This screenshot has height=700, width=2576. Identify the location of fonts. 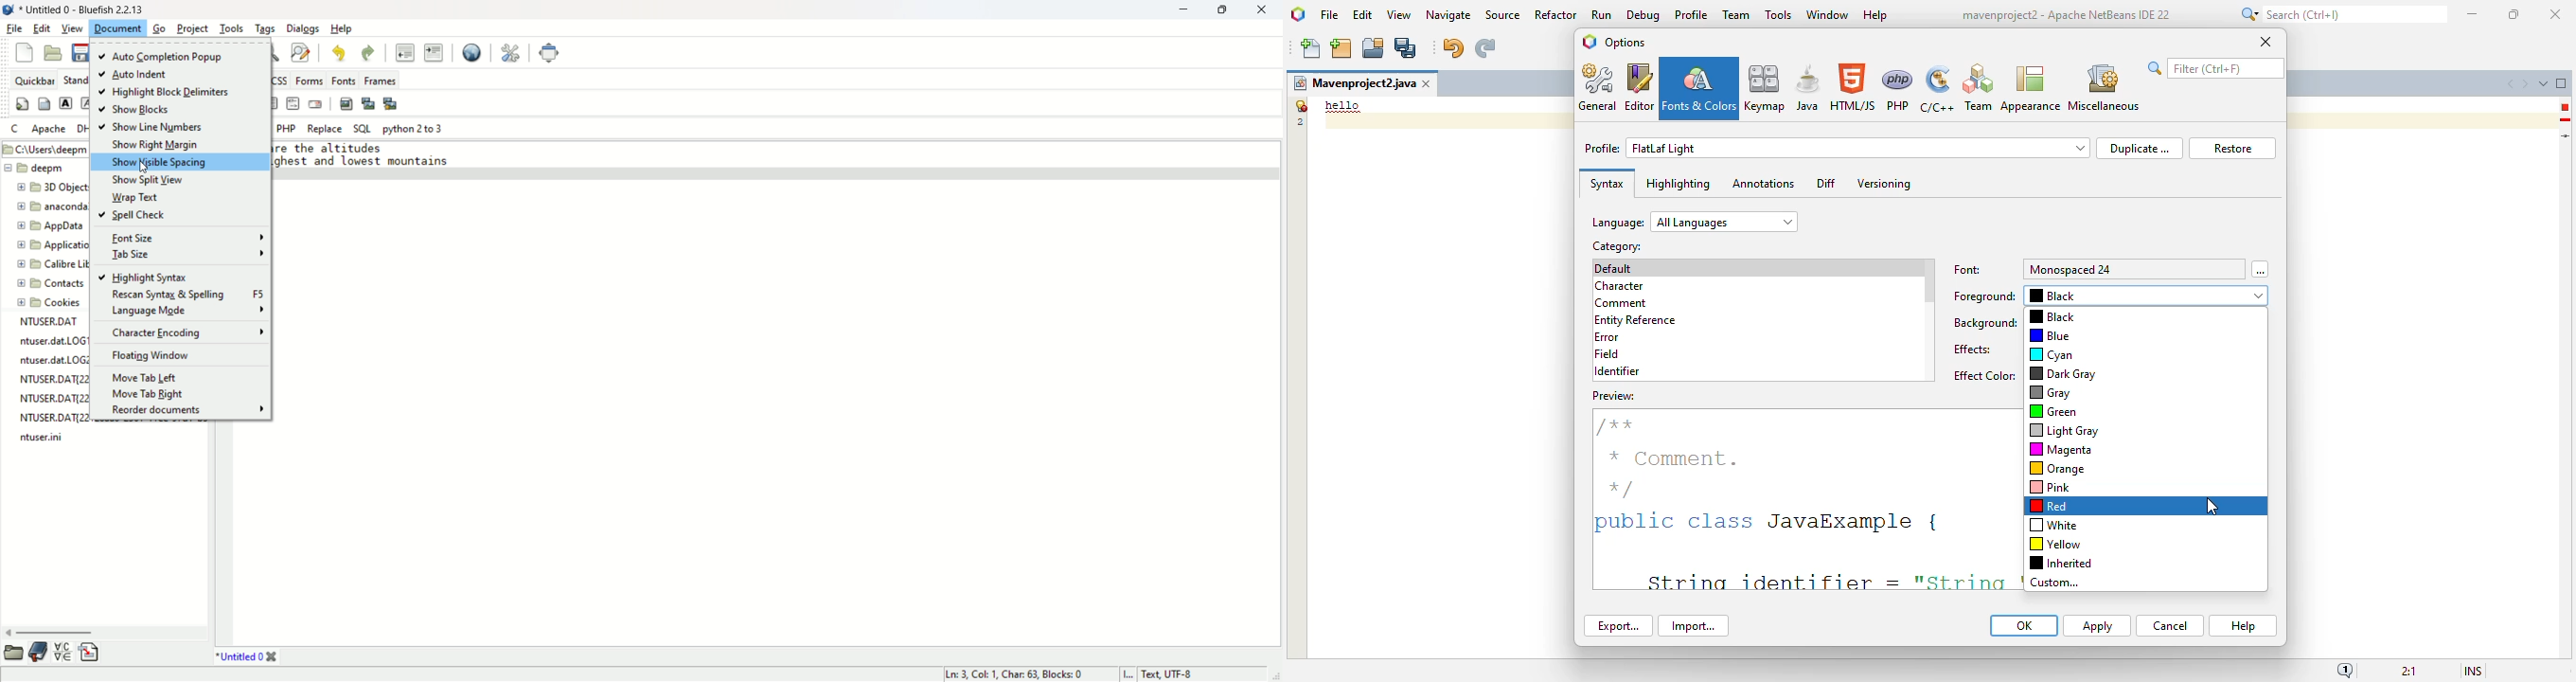
(344, 80).